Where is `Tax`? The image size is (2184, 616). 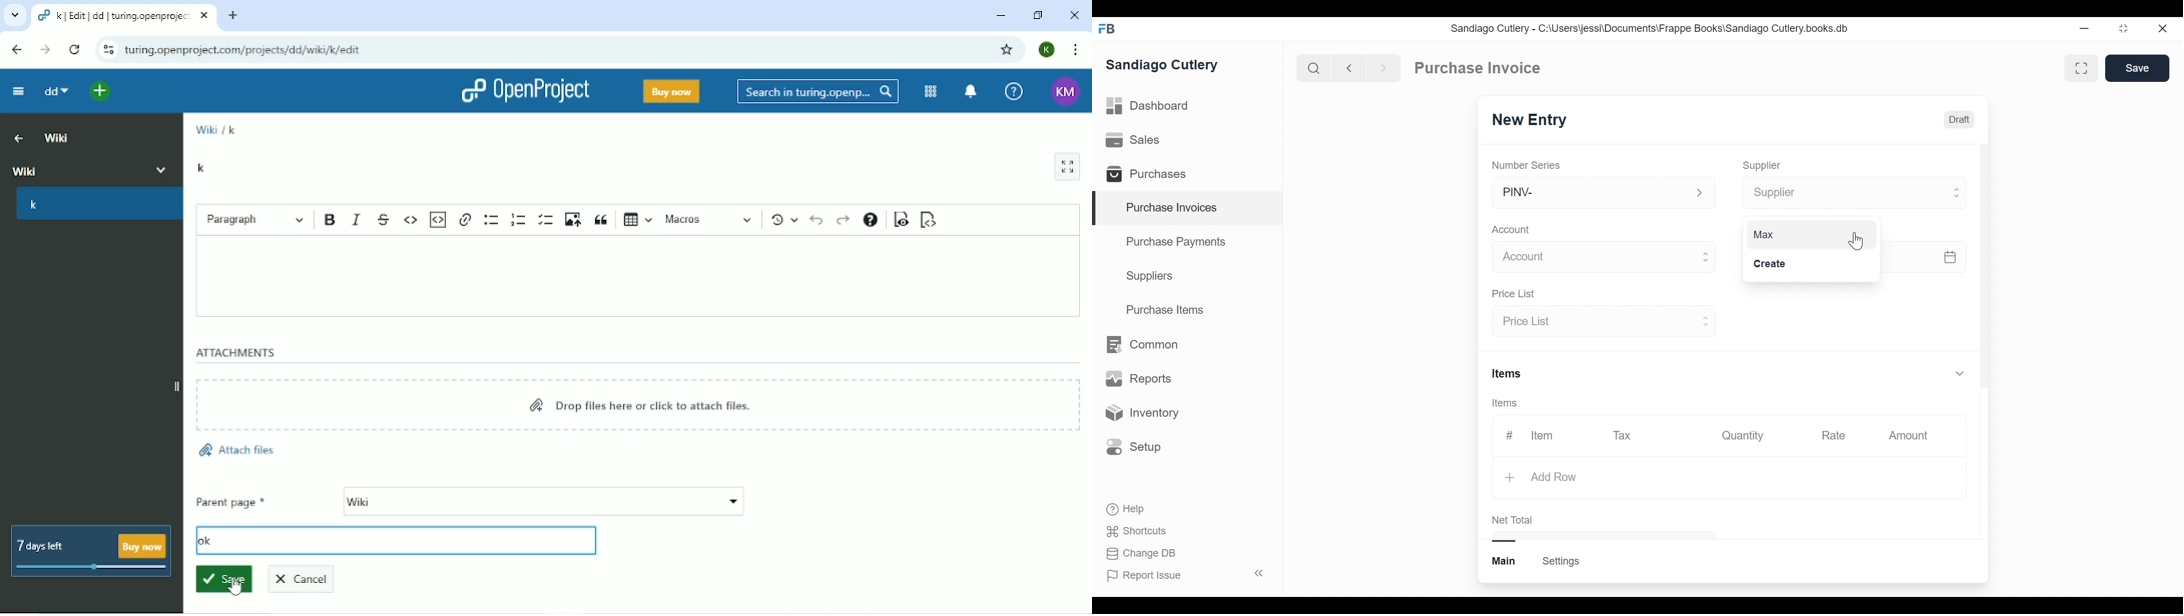
Tax is located at coordinates (1624, 434).